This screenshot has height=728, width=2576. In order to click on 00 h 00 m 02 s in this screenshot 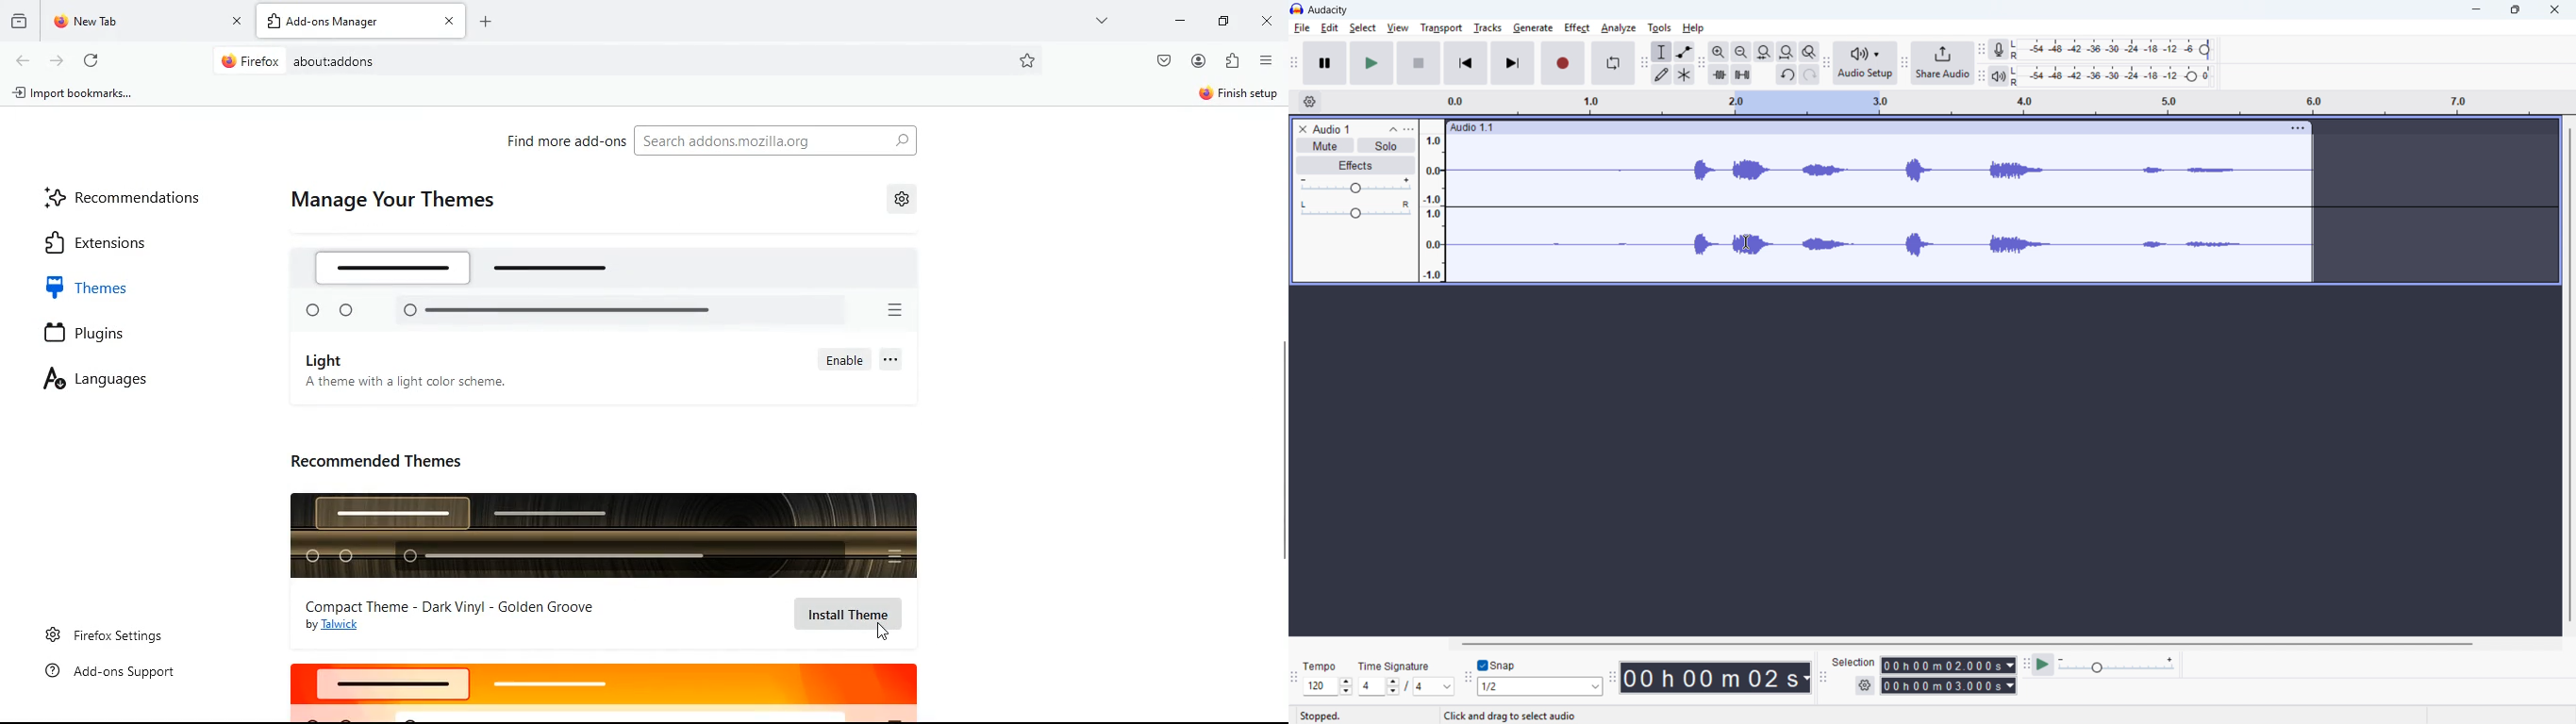, I will do `click(1717, 678)`.